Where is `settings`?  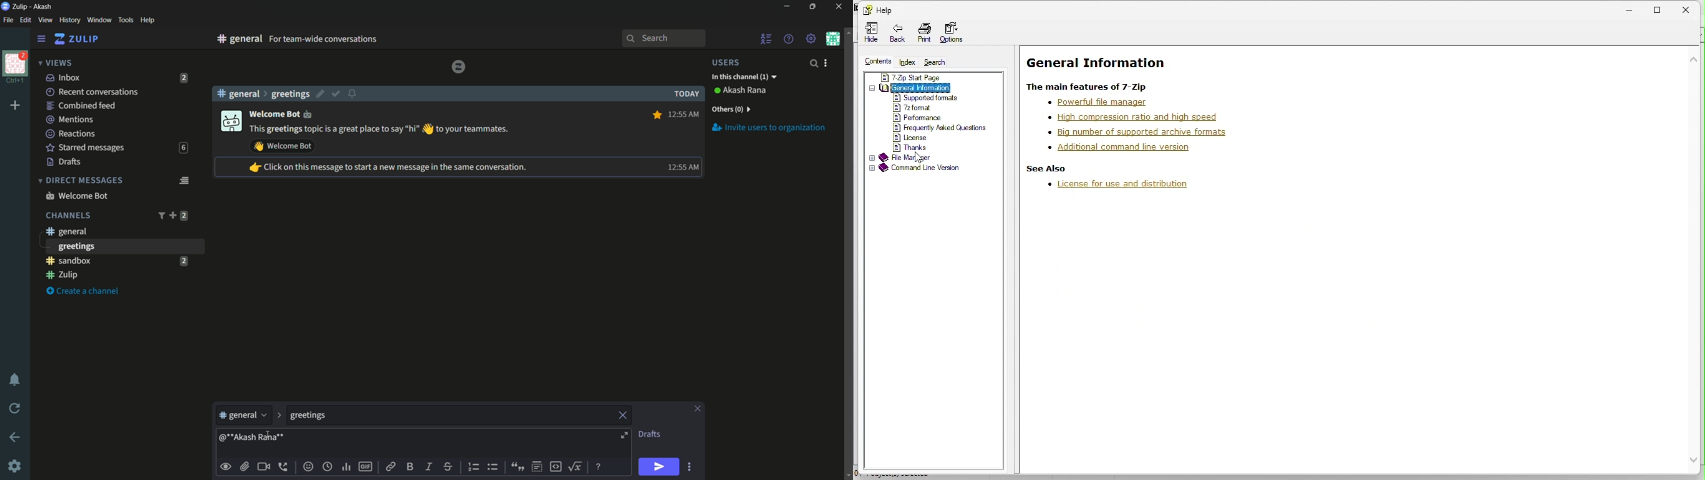
settings is located at coordinates (41, 39).